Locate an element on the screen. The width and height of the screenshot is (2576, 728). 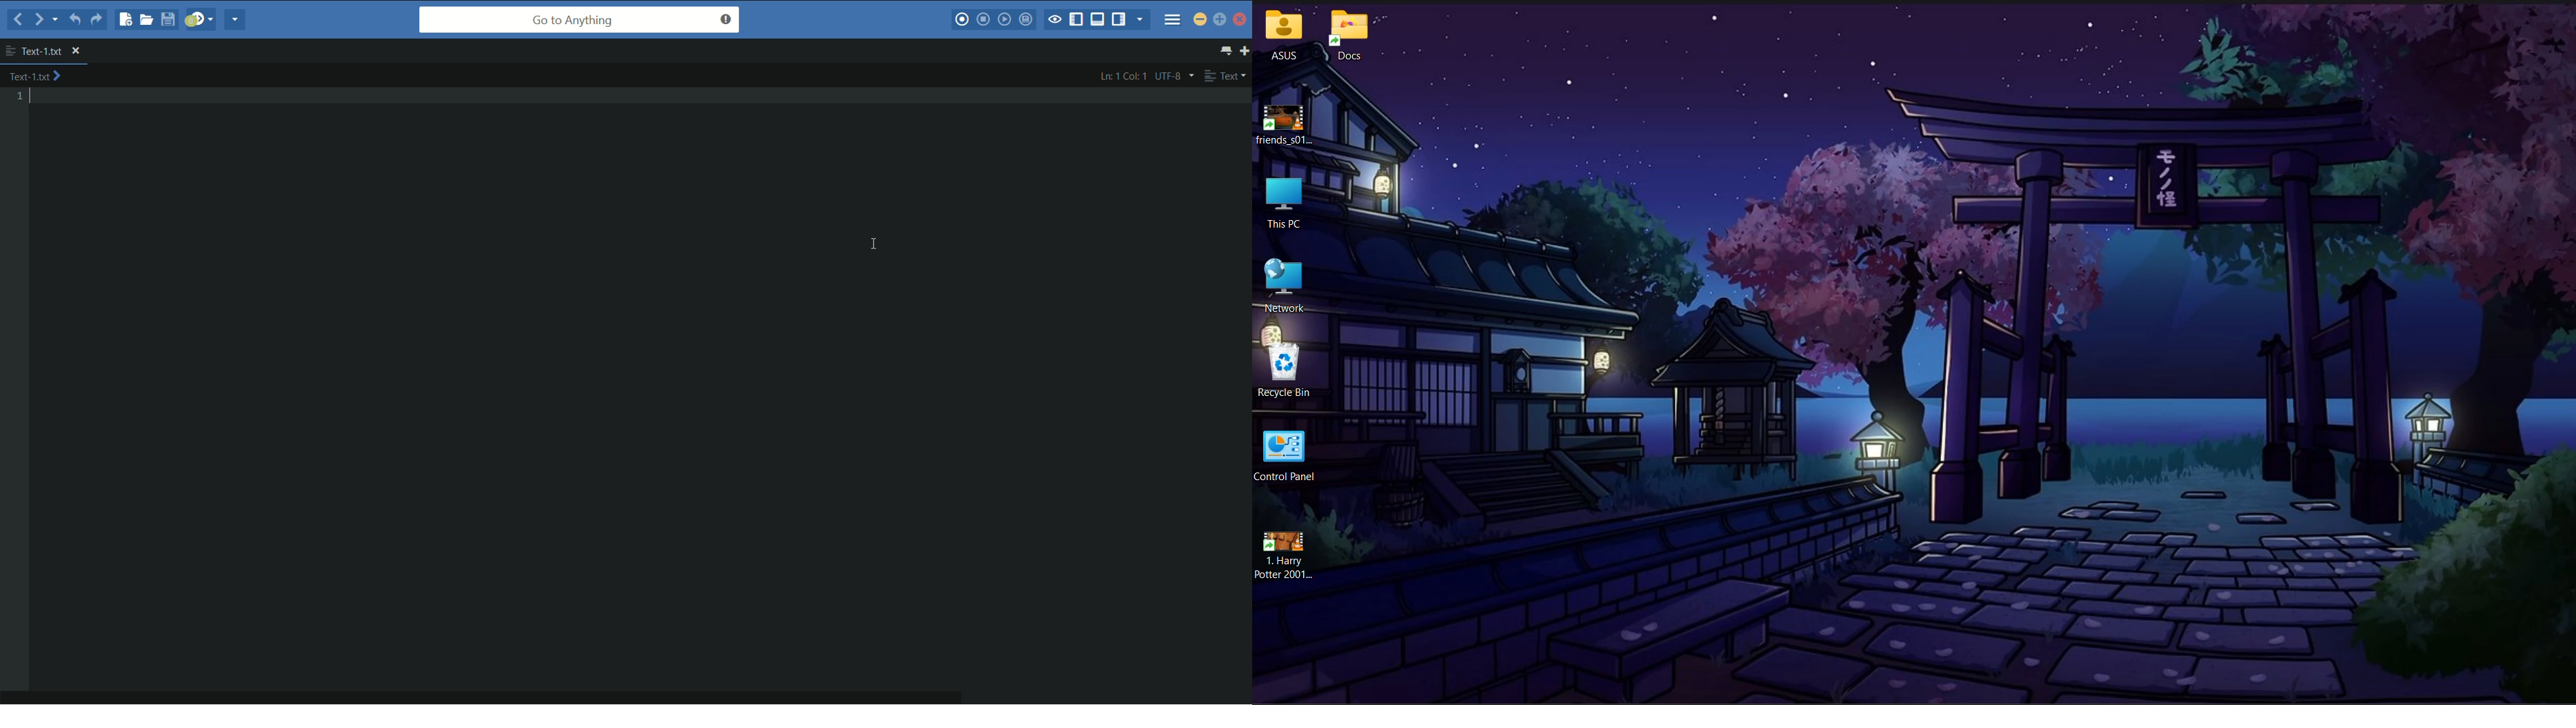
[LB
friends_s01 is located at coordinates (1291, 124).